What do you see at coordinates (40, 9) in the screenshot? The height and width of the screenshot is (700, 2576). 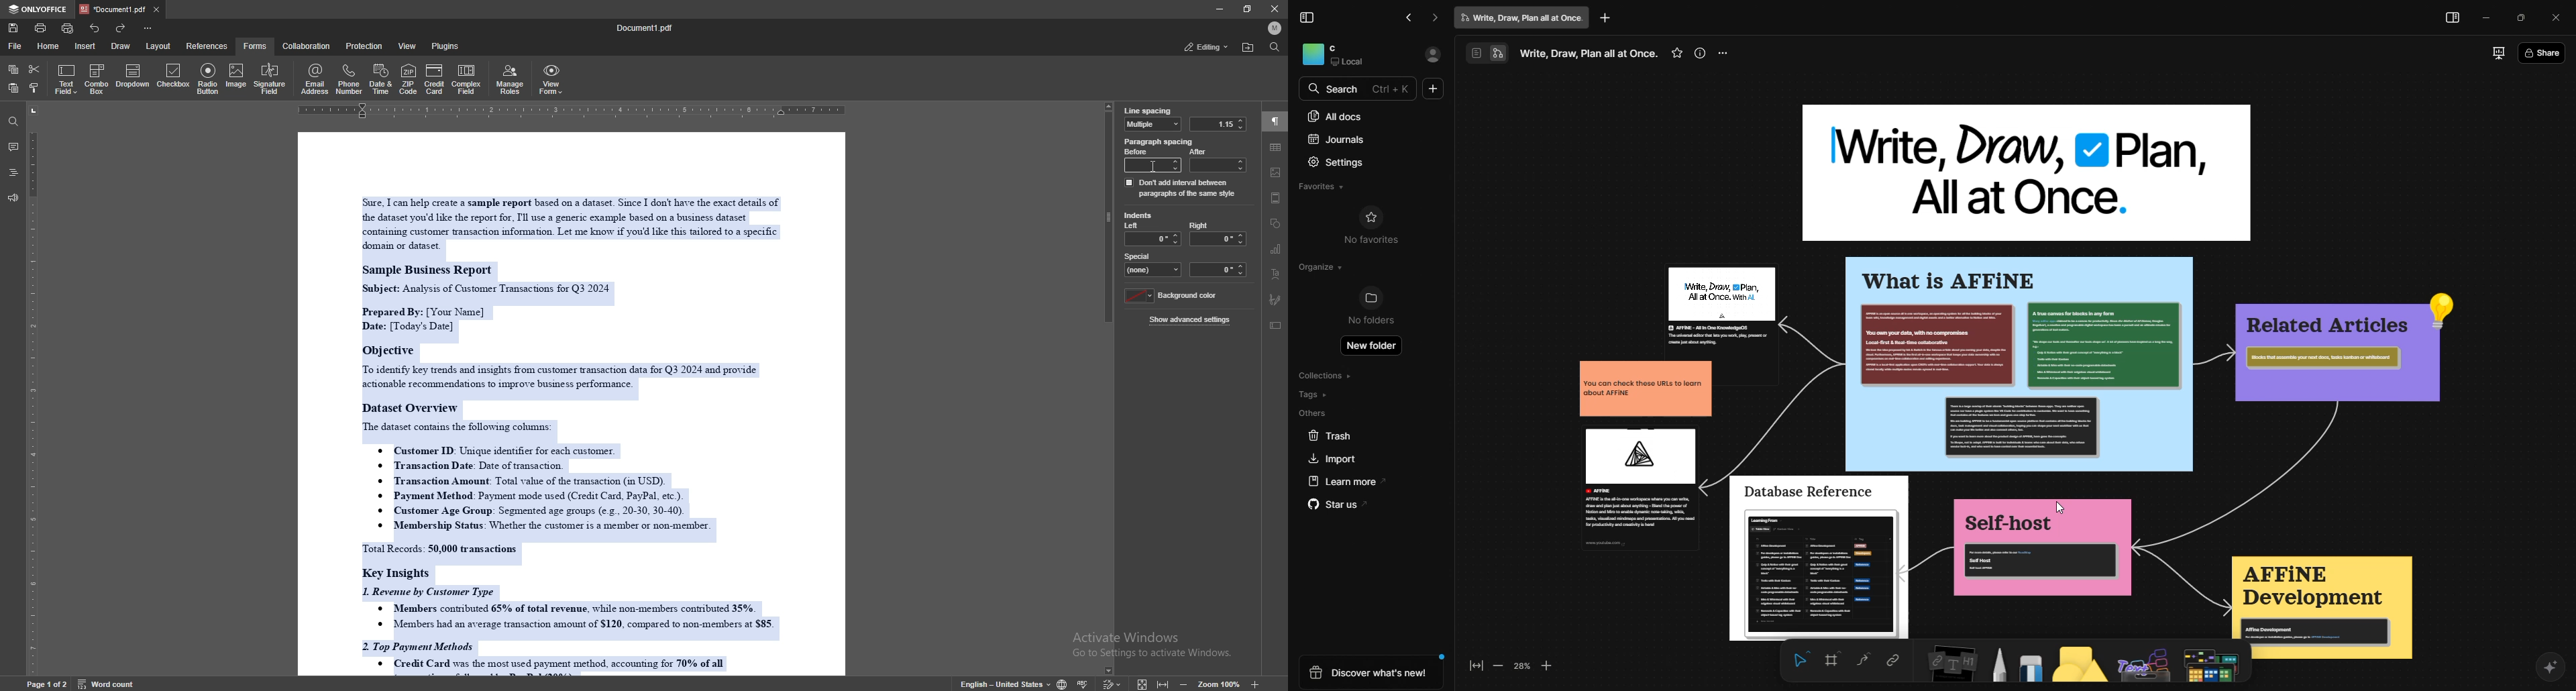 I see `onlyoffice` at bounding box center [40, 9].